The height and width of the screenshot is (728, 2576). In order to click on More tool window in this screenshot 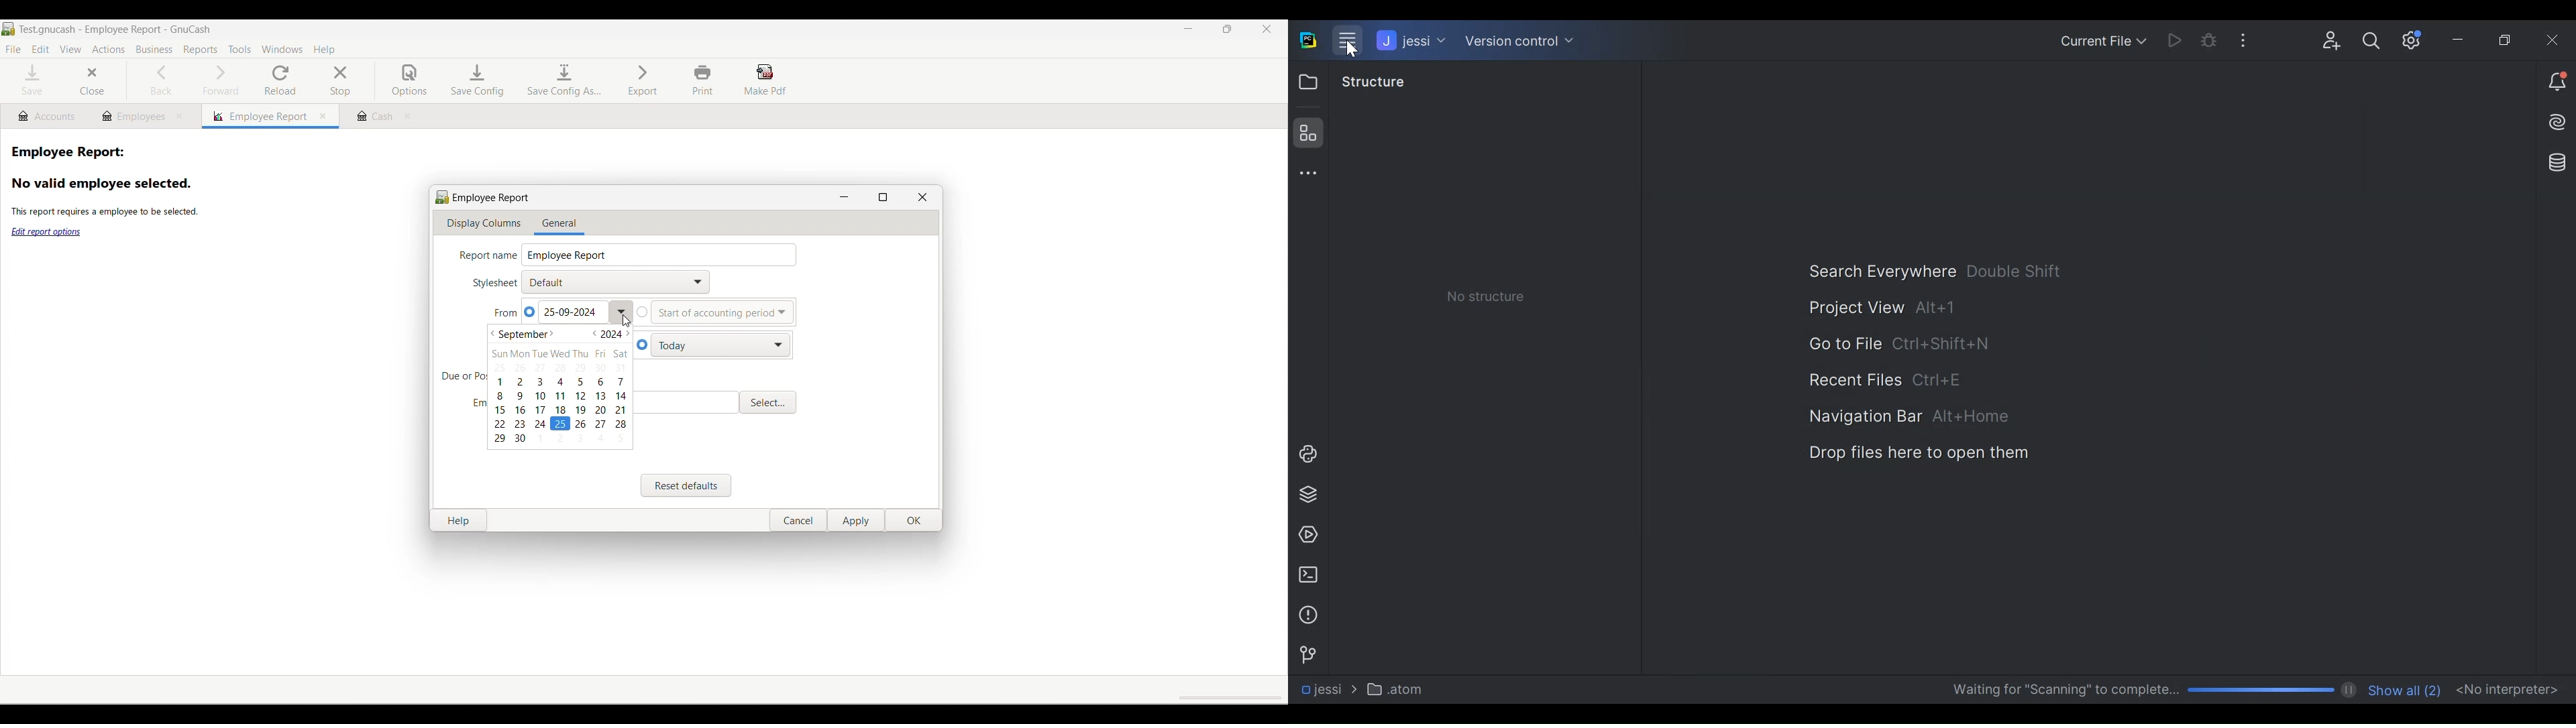, I will do `click(1305, 173)`.